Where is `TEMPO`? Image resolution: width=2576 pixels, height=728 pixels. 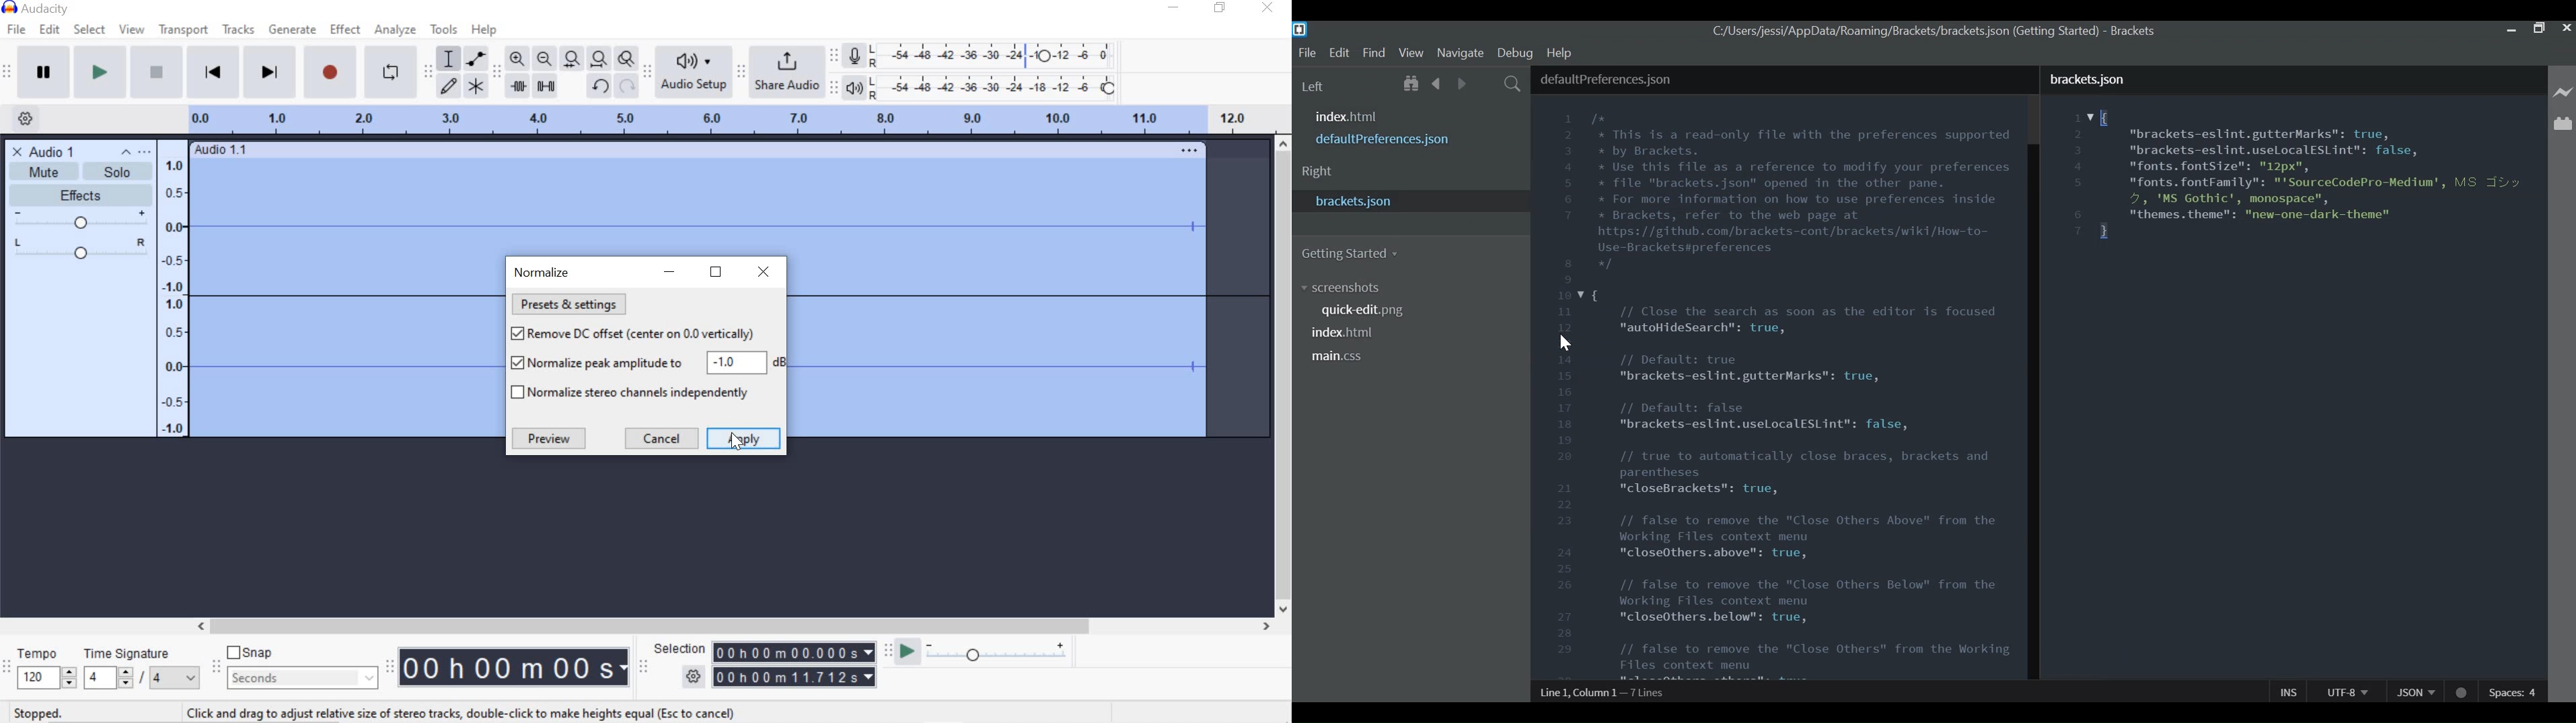
TEMPO is located at coordinates (44, 668).